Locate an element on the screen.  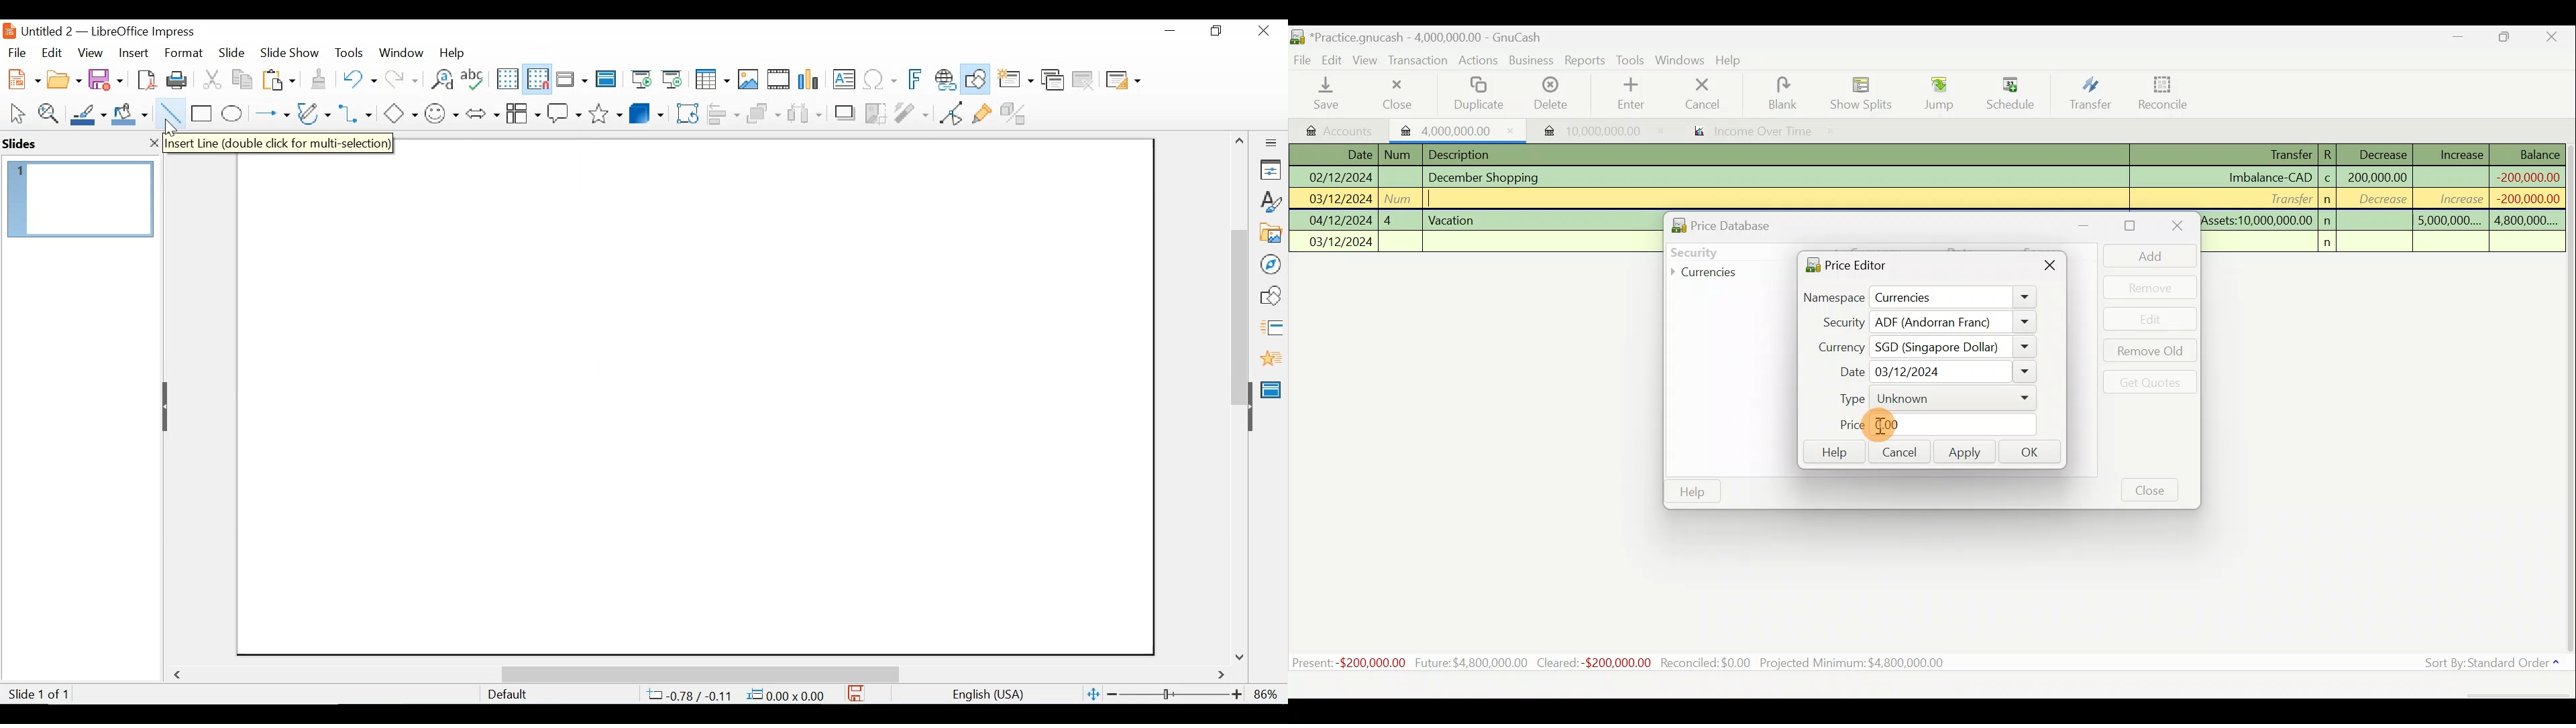
Scroll Left is located at coordinates (180, 675).